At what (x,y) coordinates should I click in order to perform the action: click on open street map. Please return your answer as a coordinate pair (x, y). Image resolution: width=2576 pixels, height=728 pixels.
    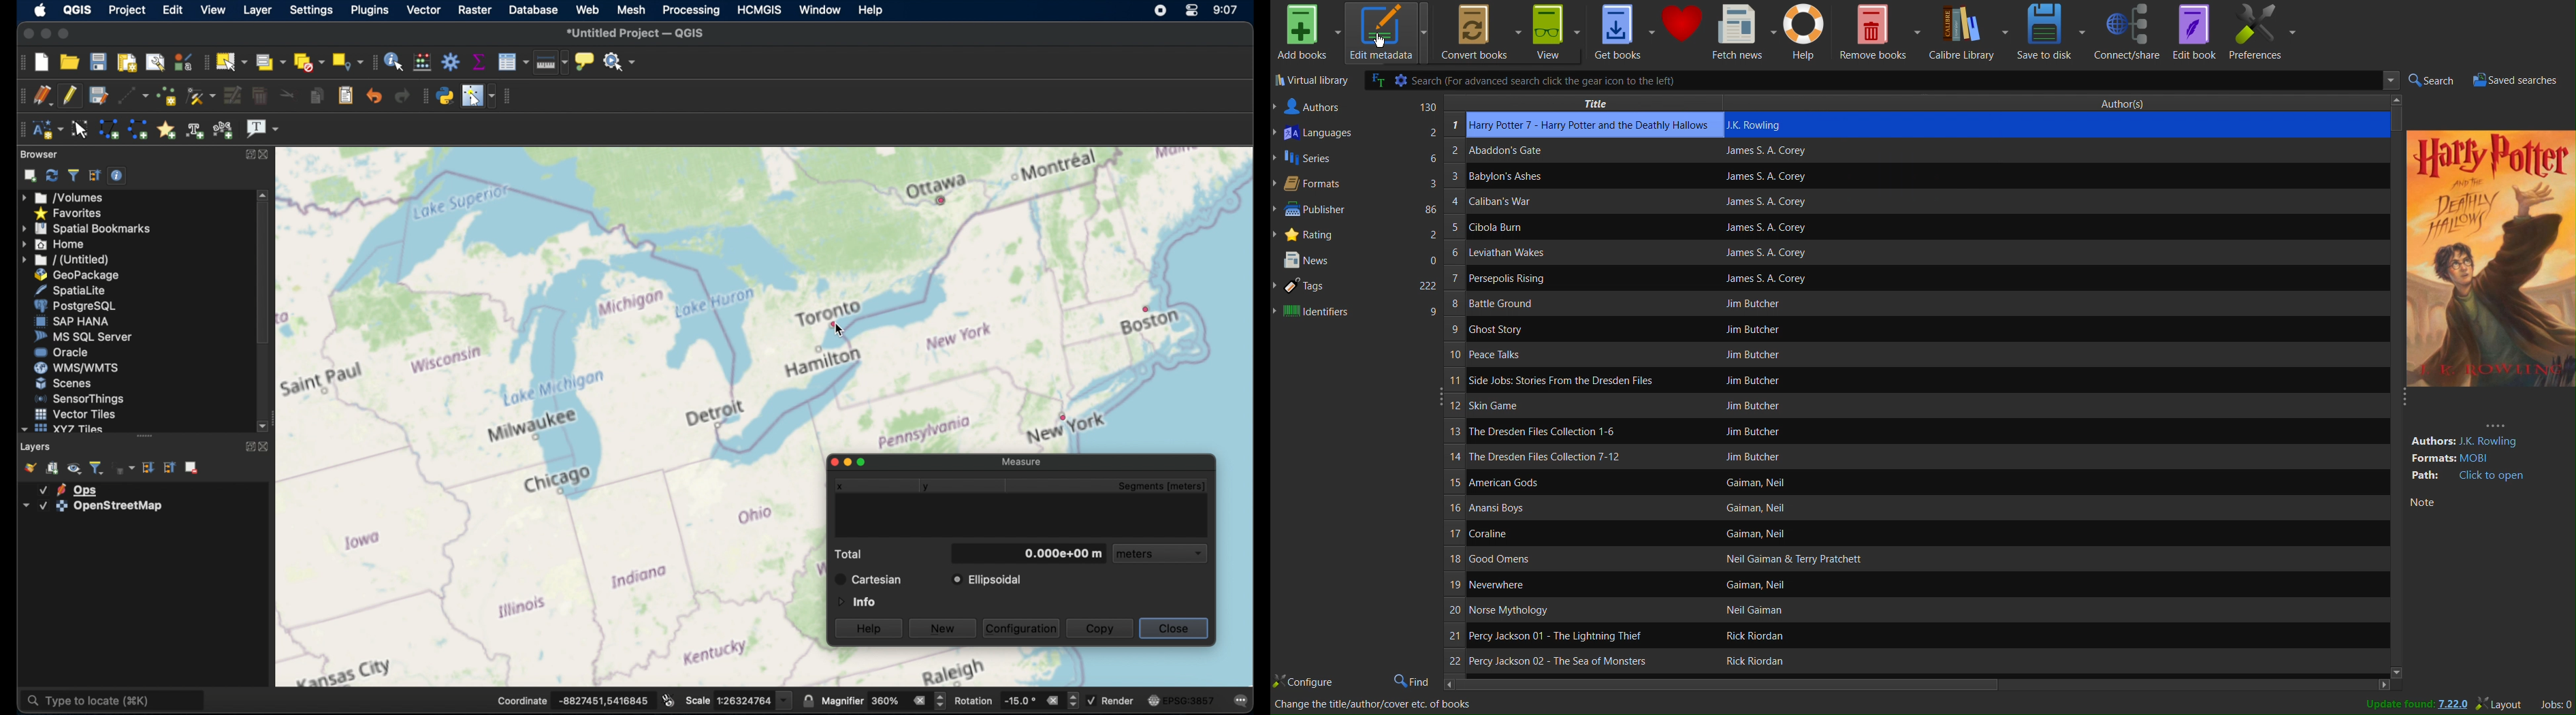
    Looking at the image, I should click on (551, 416).